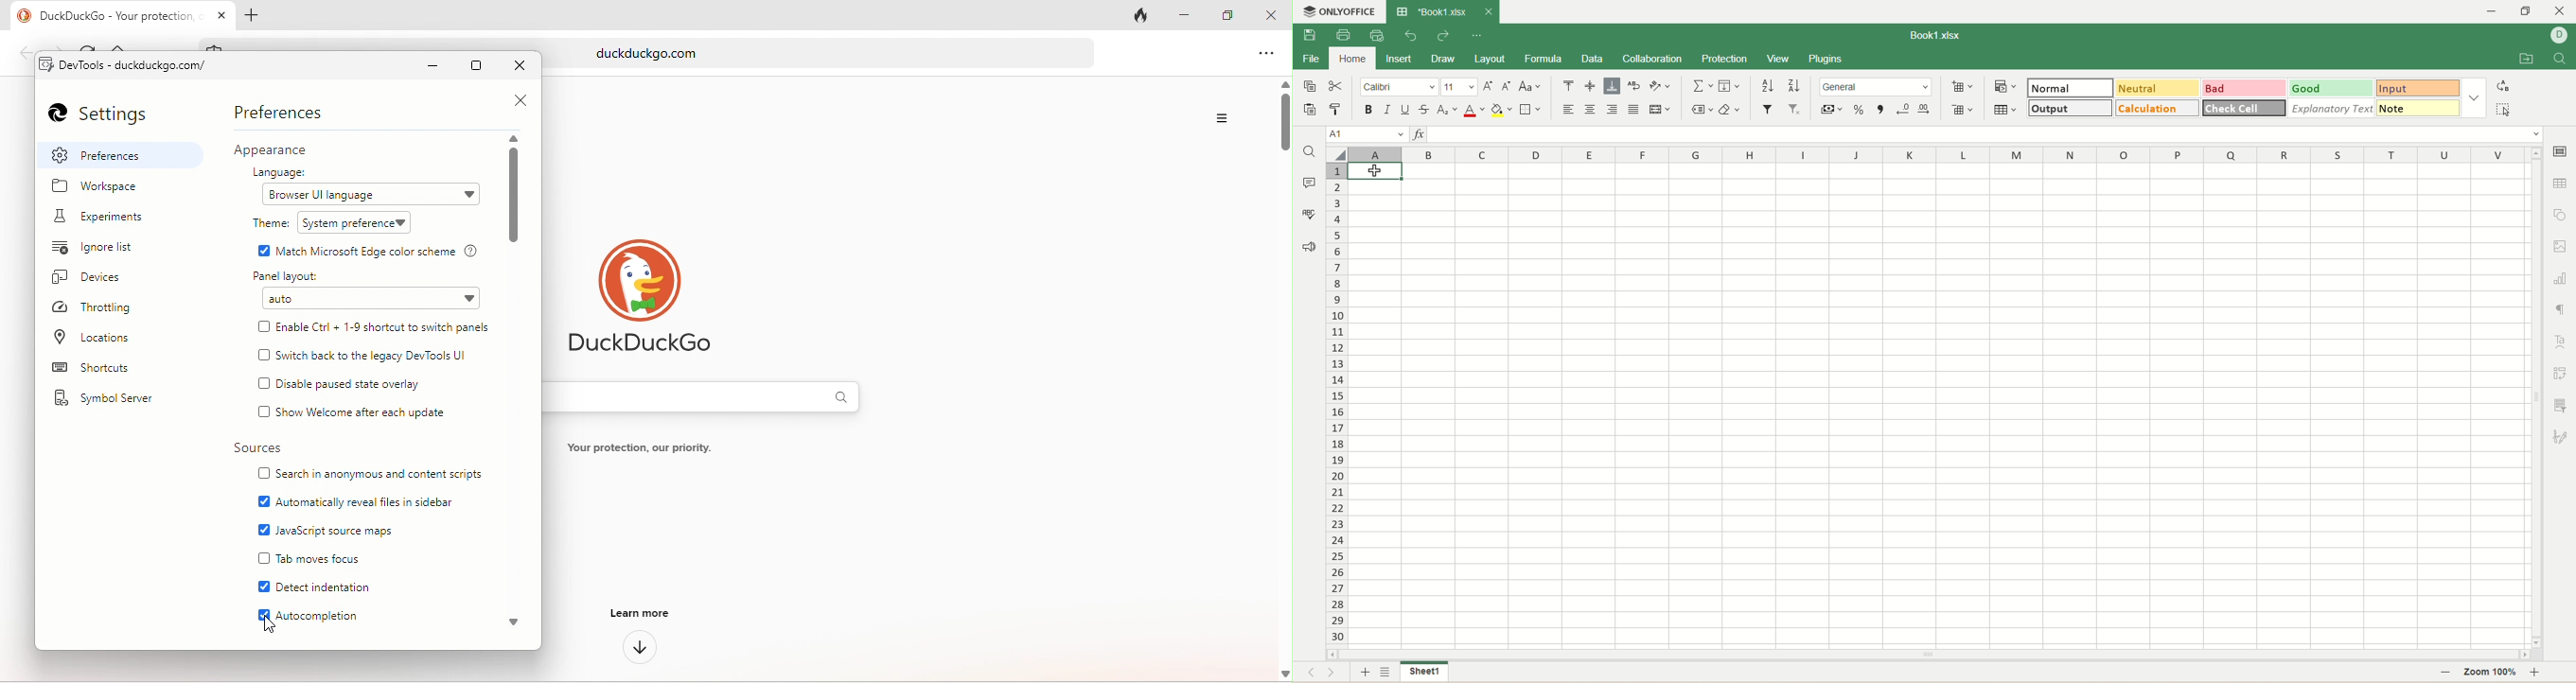 The height and width of the screenshot is (700, 2576). I want to click on learn more, so click(637, 616).